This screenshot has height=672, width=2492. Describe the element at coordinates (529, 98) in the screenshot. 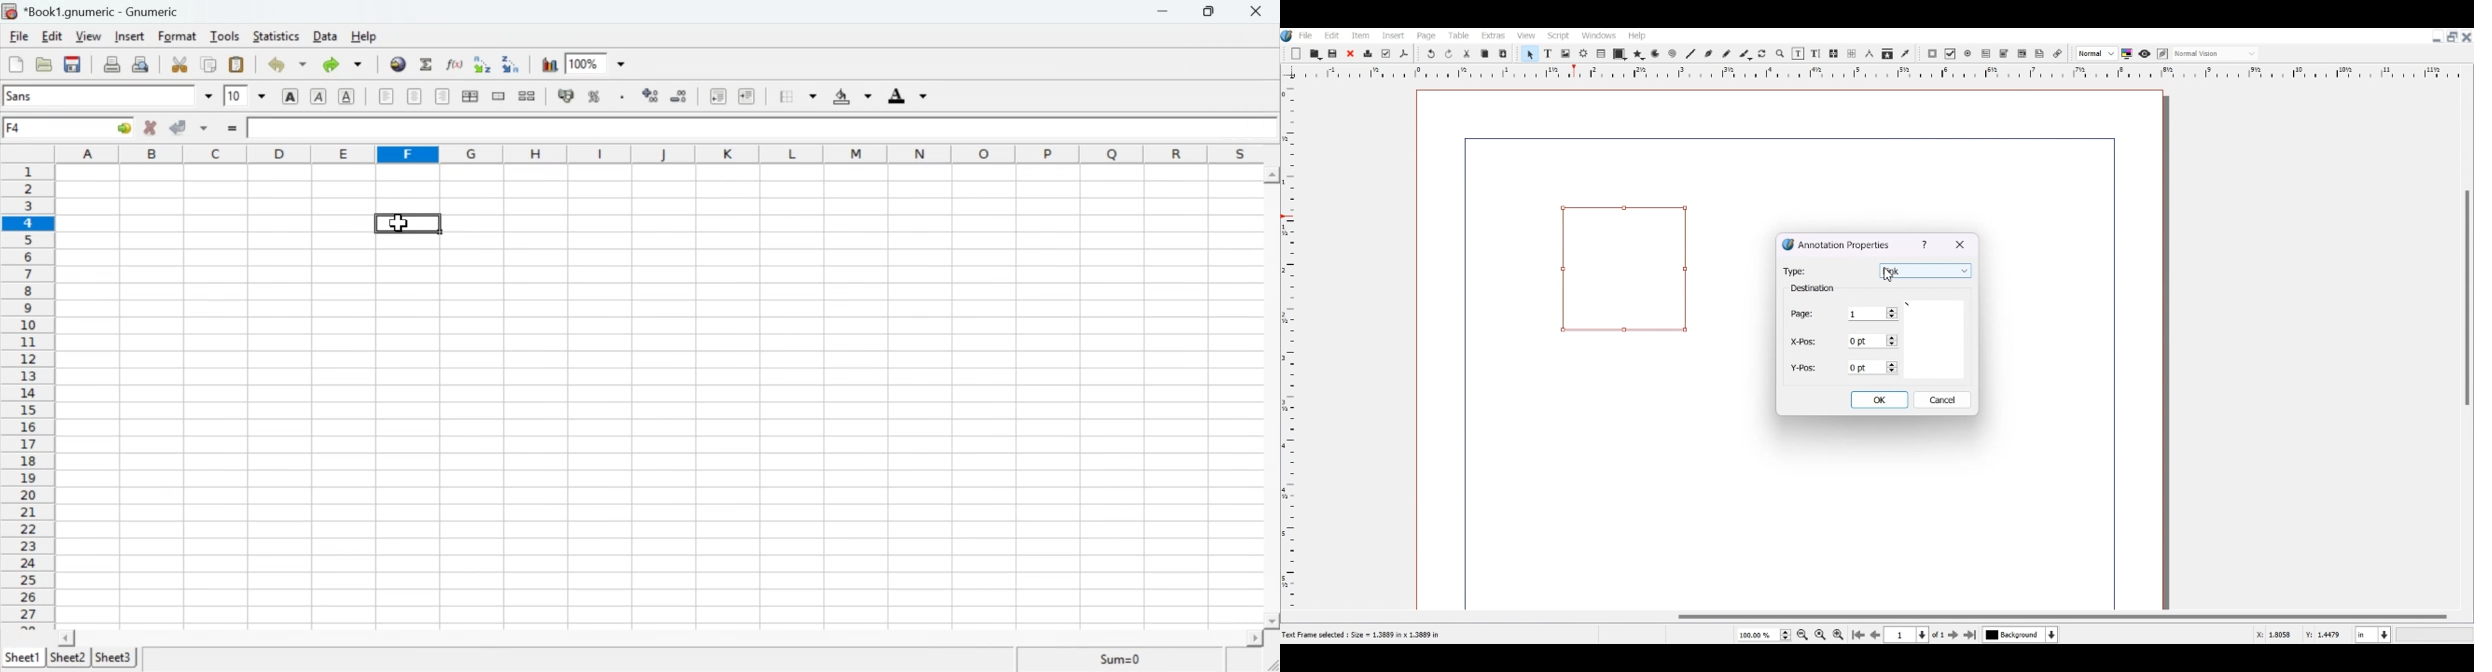

I see `Split cells` at that location.